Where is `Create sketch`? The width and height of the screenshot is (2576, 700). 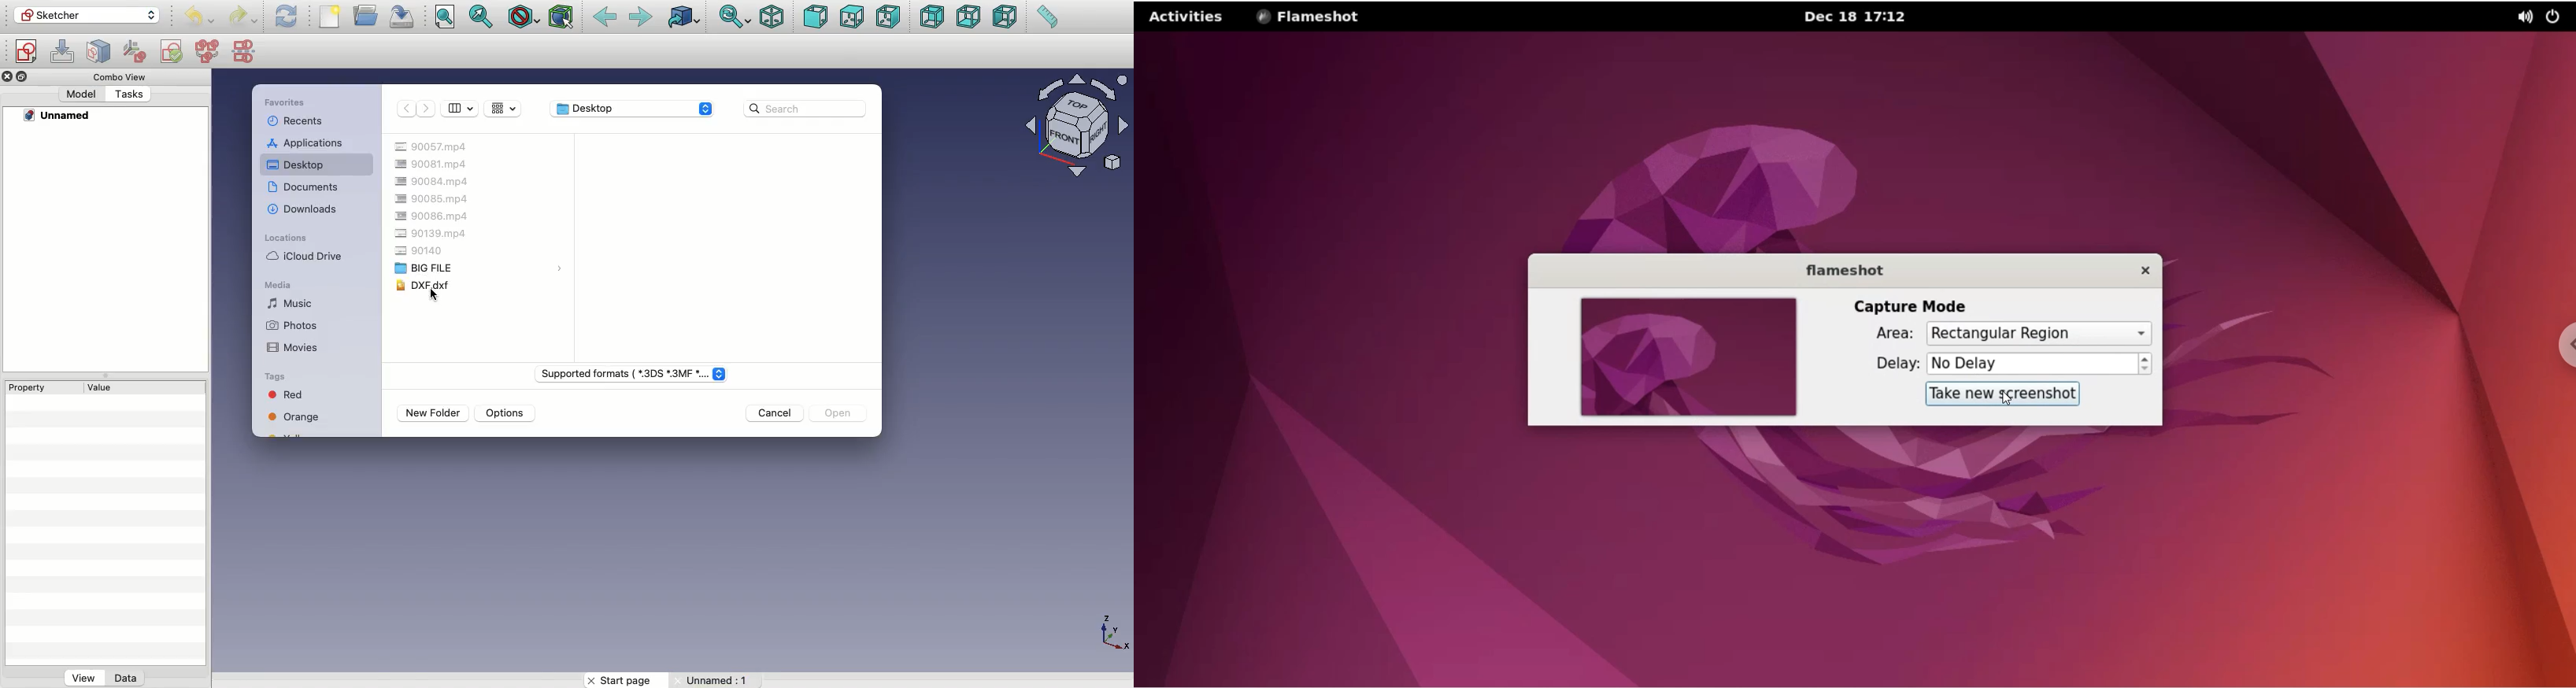
Create sketch is located at coordinates (26, 52).